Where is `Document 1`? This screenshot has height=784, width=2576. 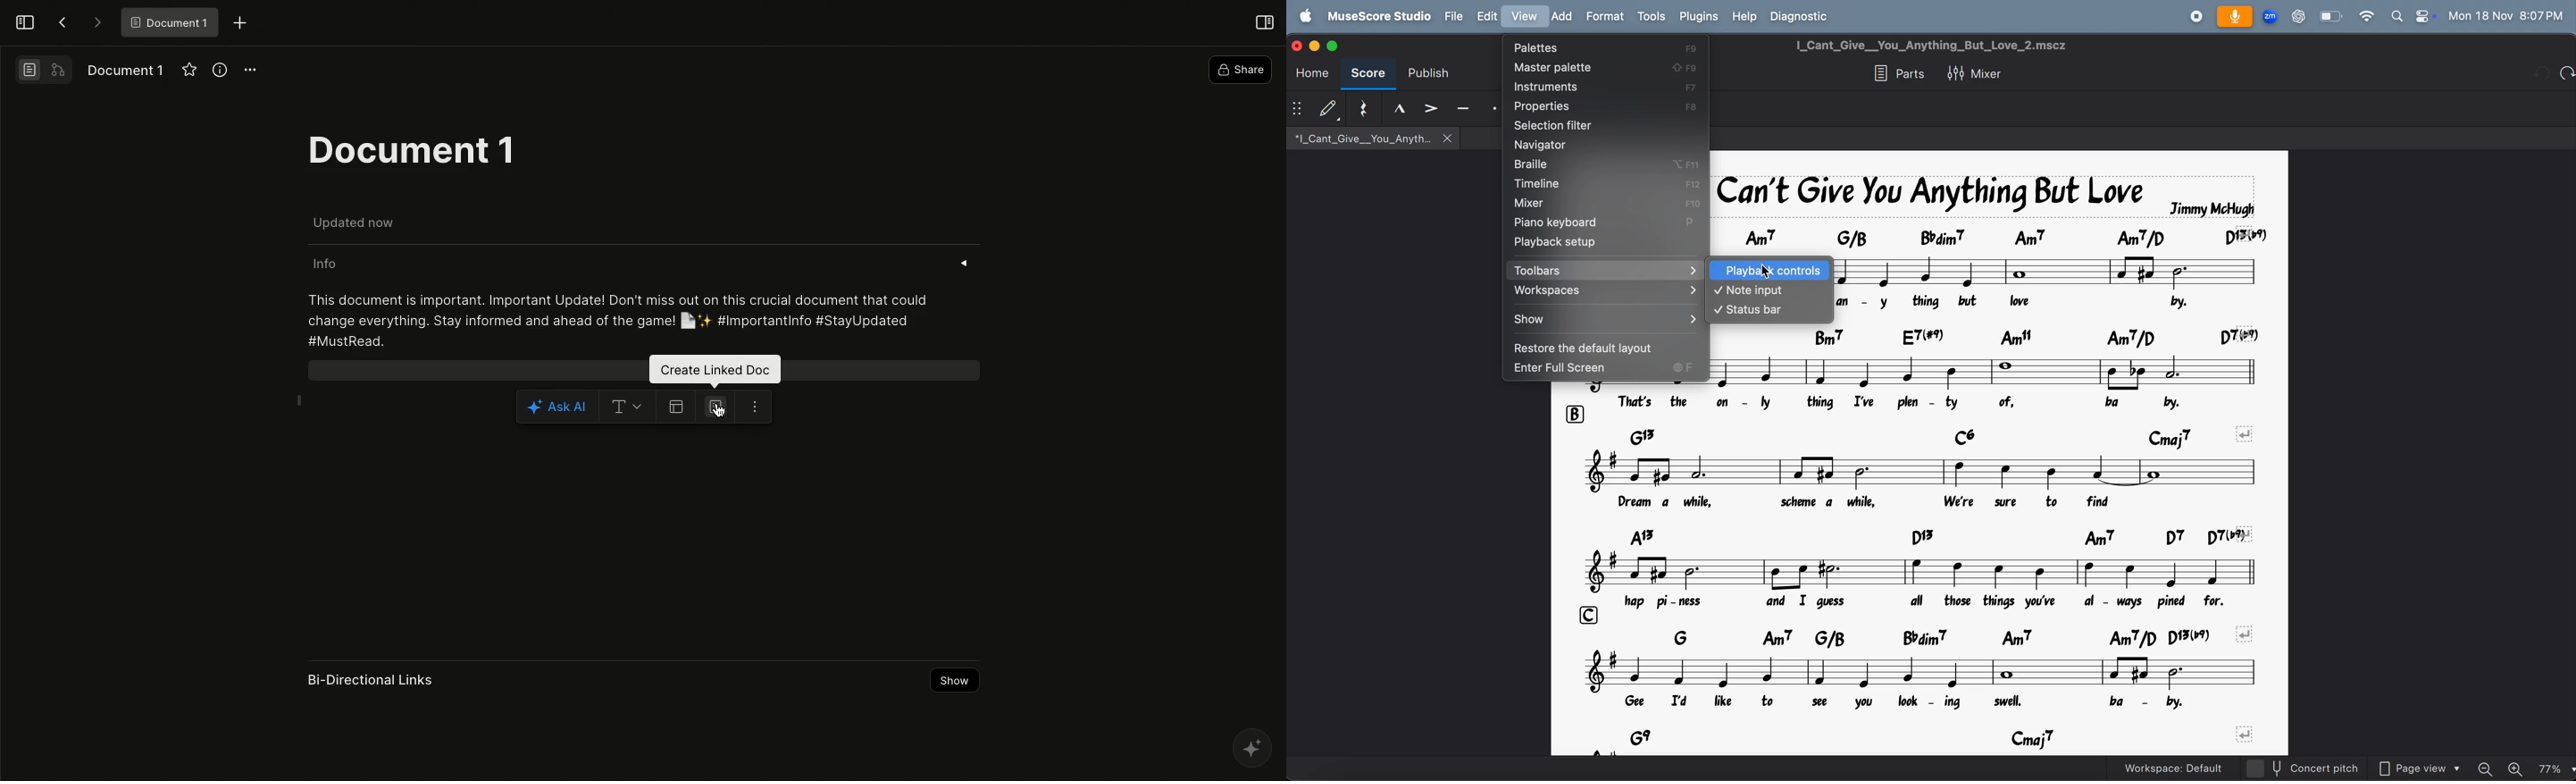
Document 1 is located at coordinates (128, 70).